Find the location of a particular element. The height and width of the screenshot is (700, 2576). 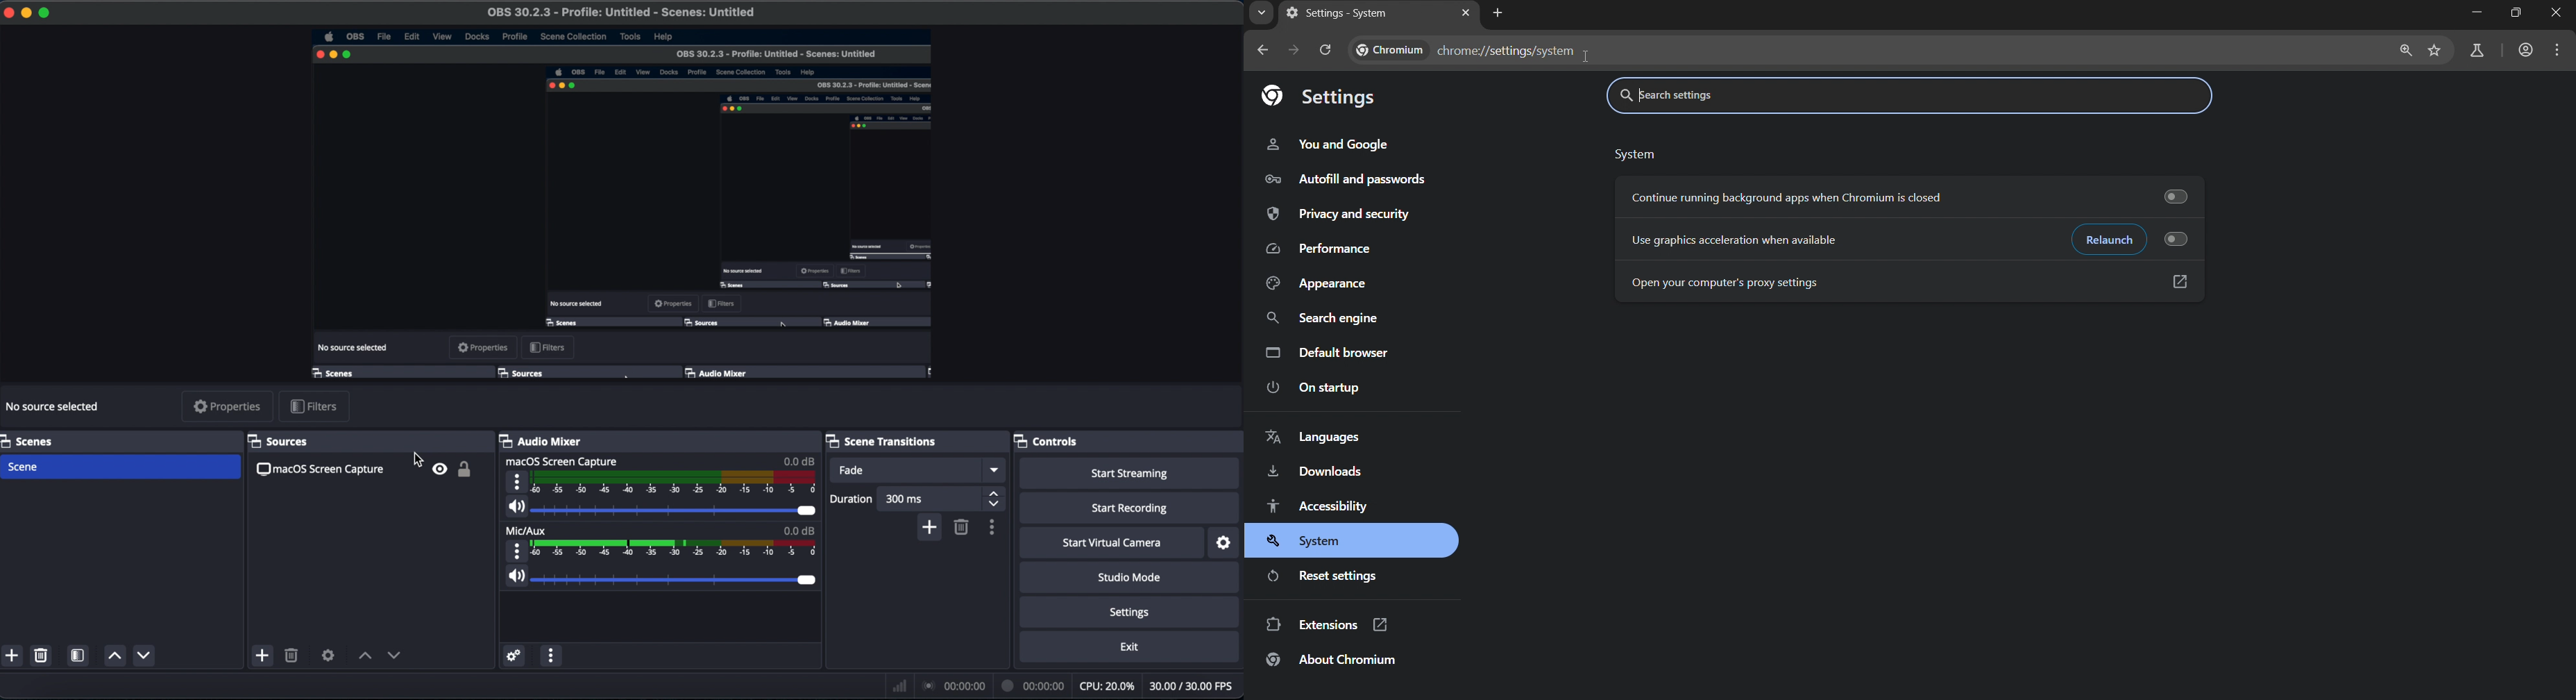

close is located at coordinates (8, 13).